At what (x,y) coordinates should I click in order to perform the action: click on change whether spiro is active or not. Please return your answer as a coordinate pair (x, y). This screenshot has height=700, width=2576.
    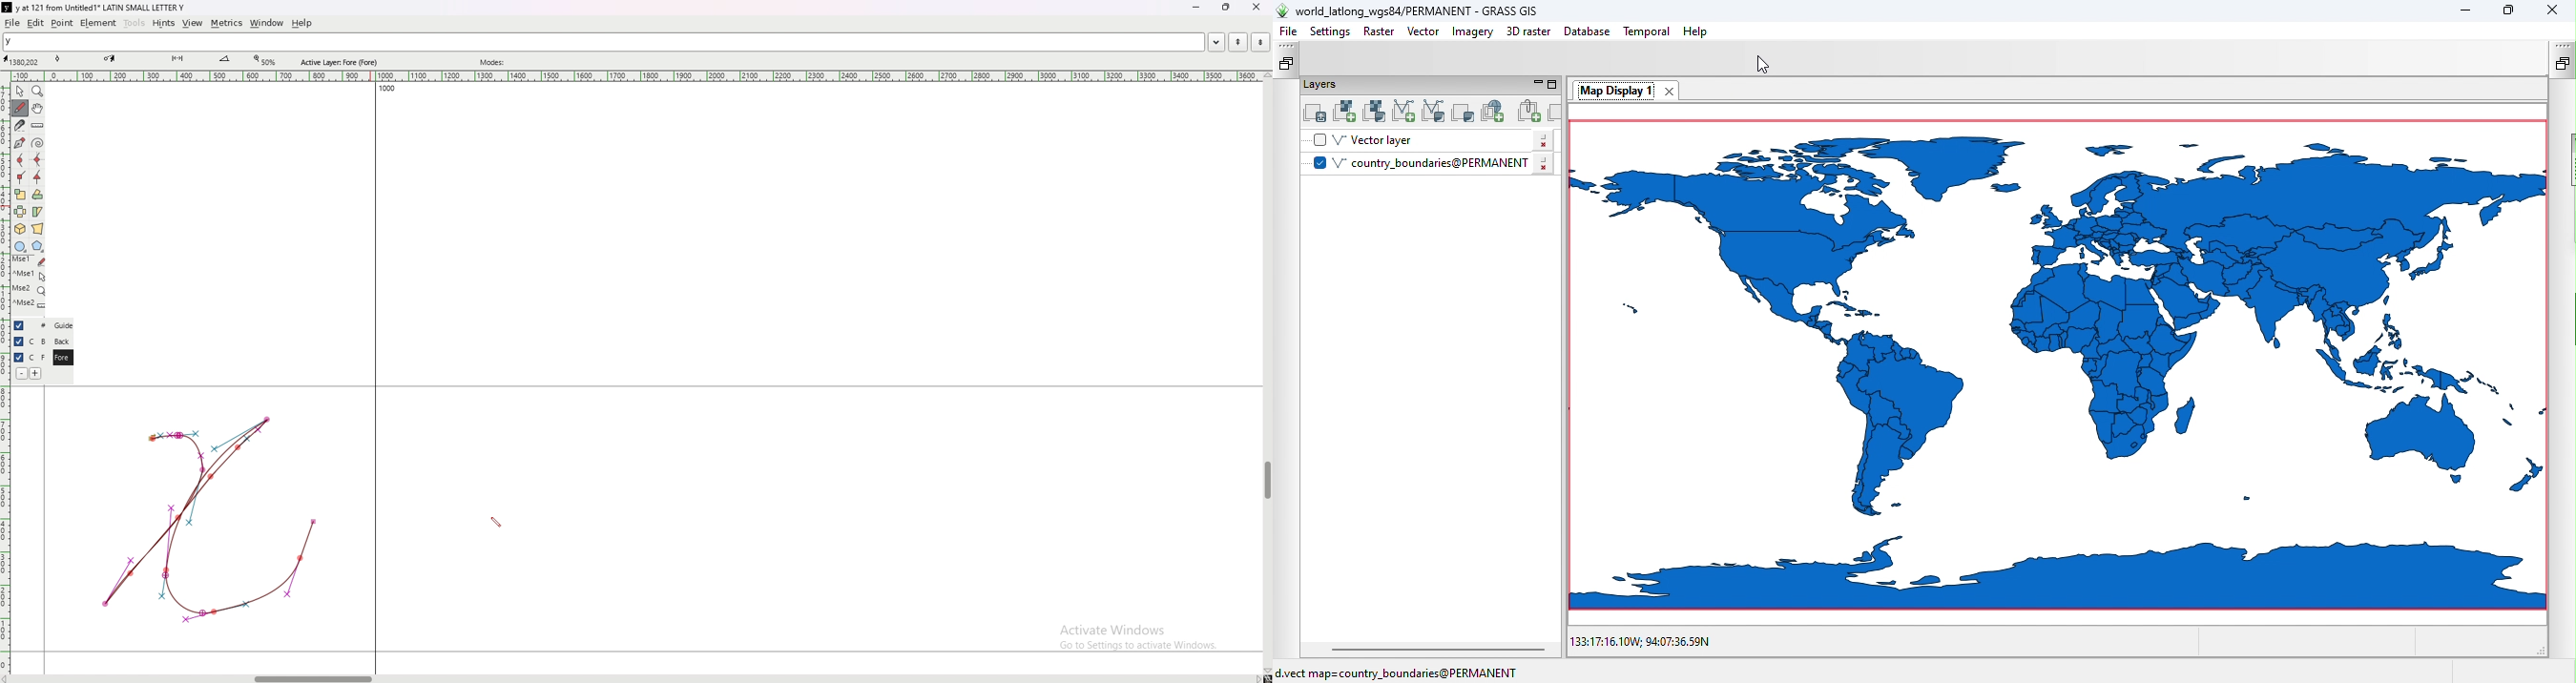
    Looking at the image, I should click on (38, 143).